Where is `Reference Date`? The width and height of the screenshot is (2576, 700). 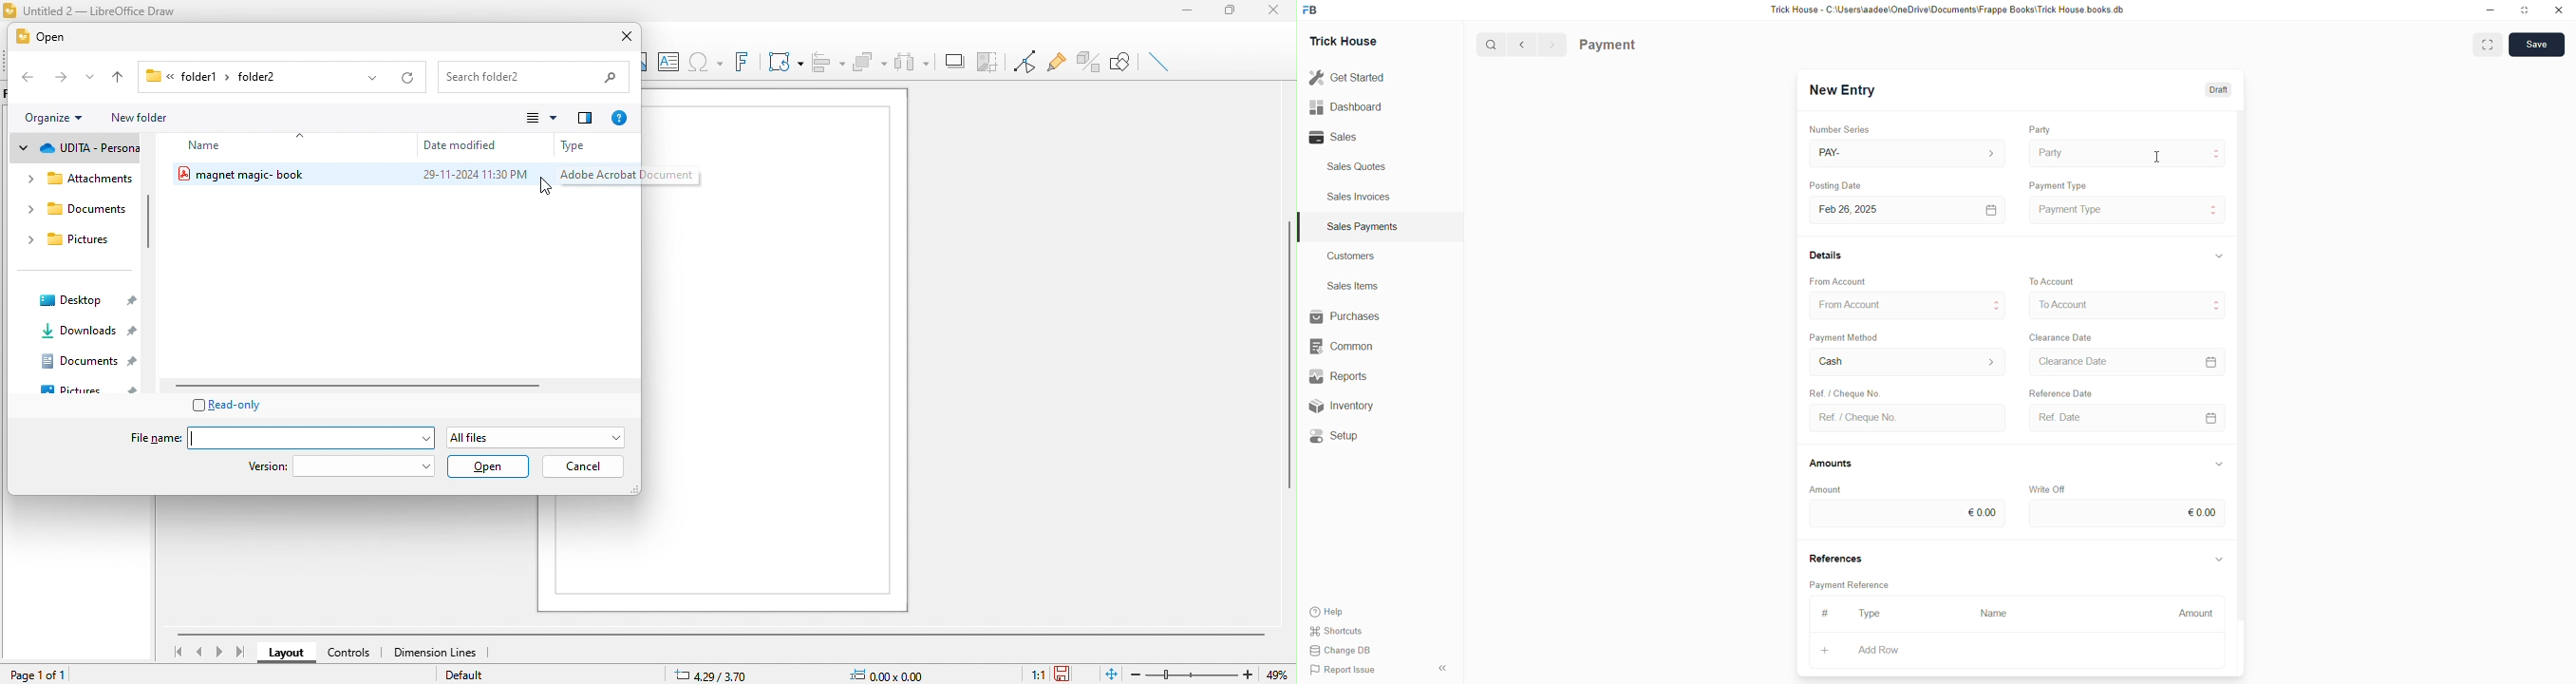 Reference Date is located at coordinates (2061, 391).